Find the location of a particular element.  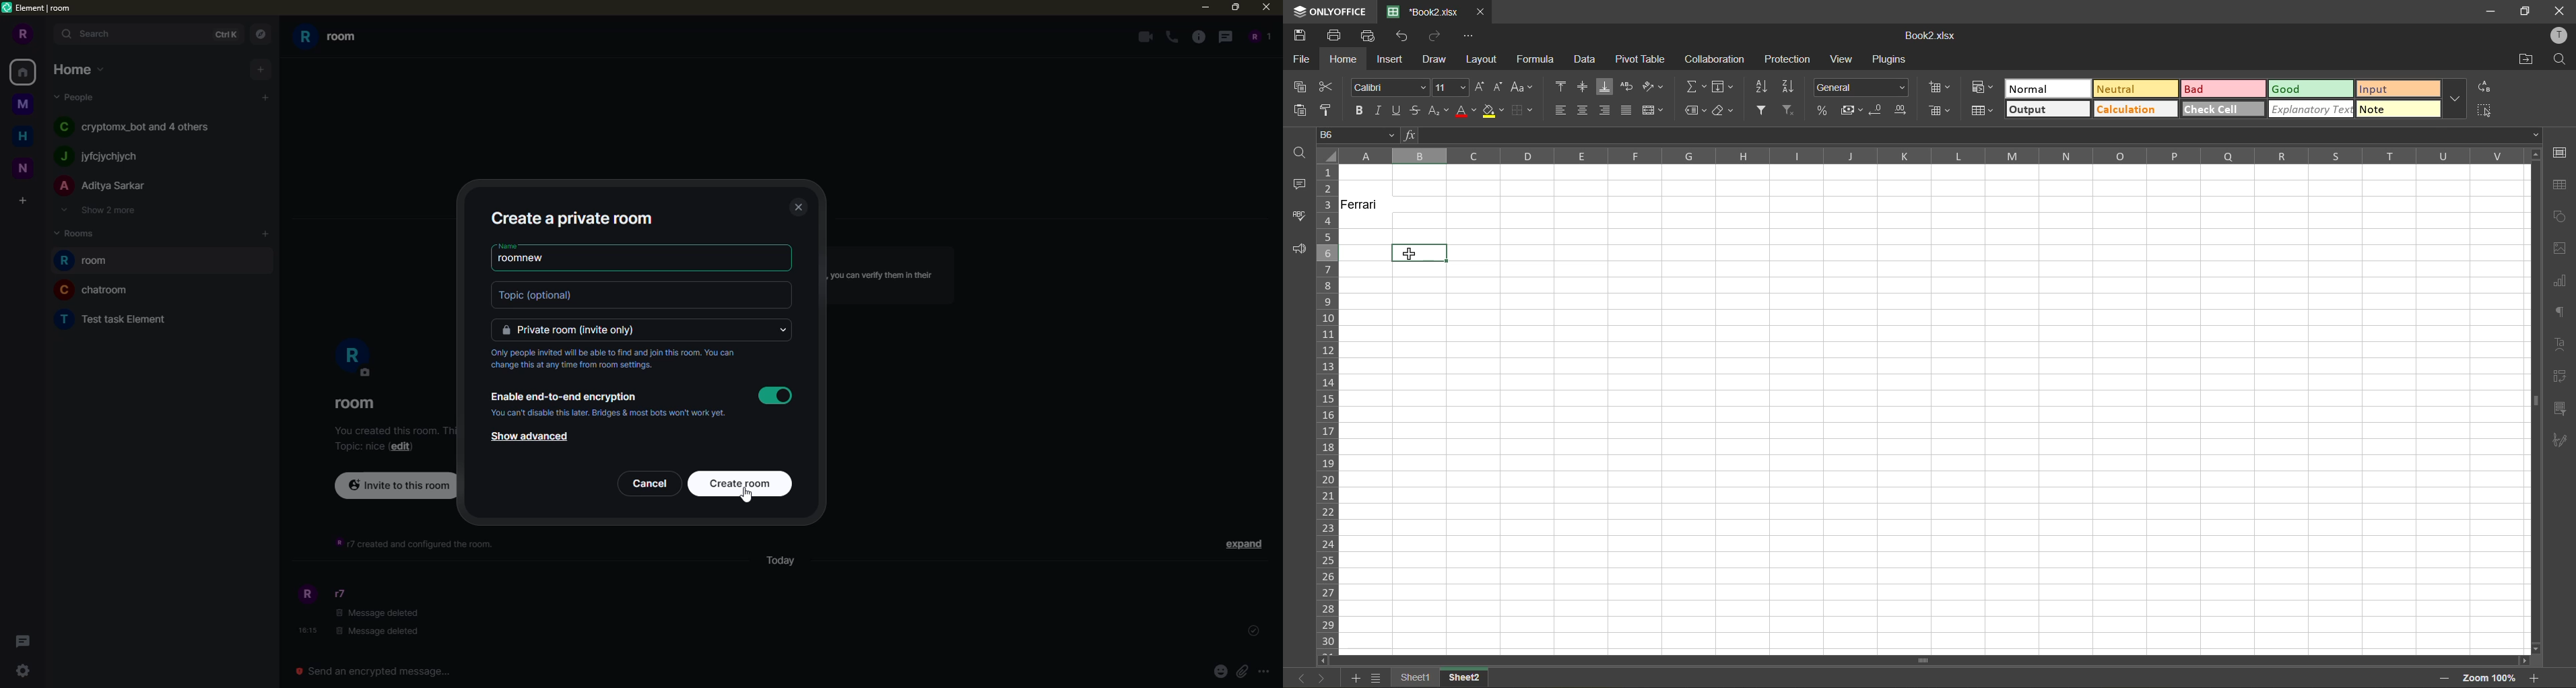

paragraph is located at coordinates (2561, 314).